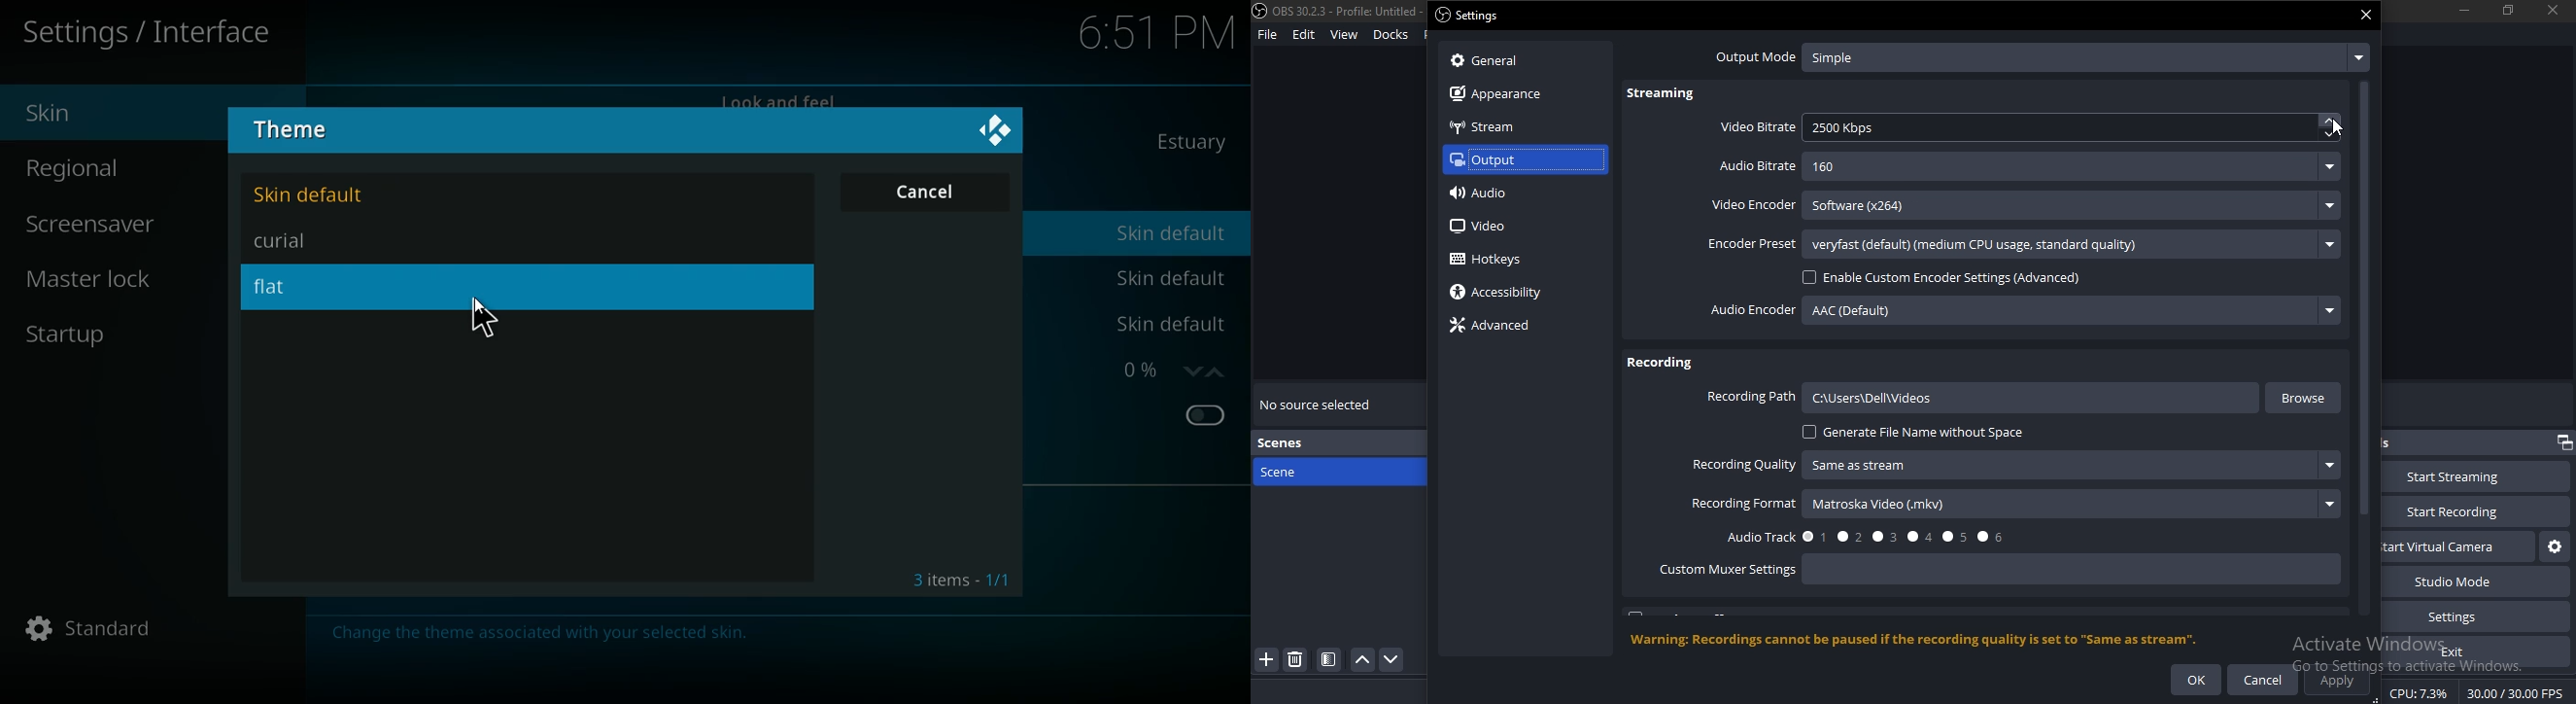 The width and height of the screenshot is (2576, 728). I want to click on minimize, so click(2463, 10).